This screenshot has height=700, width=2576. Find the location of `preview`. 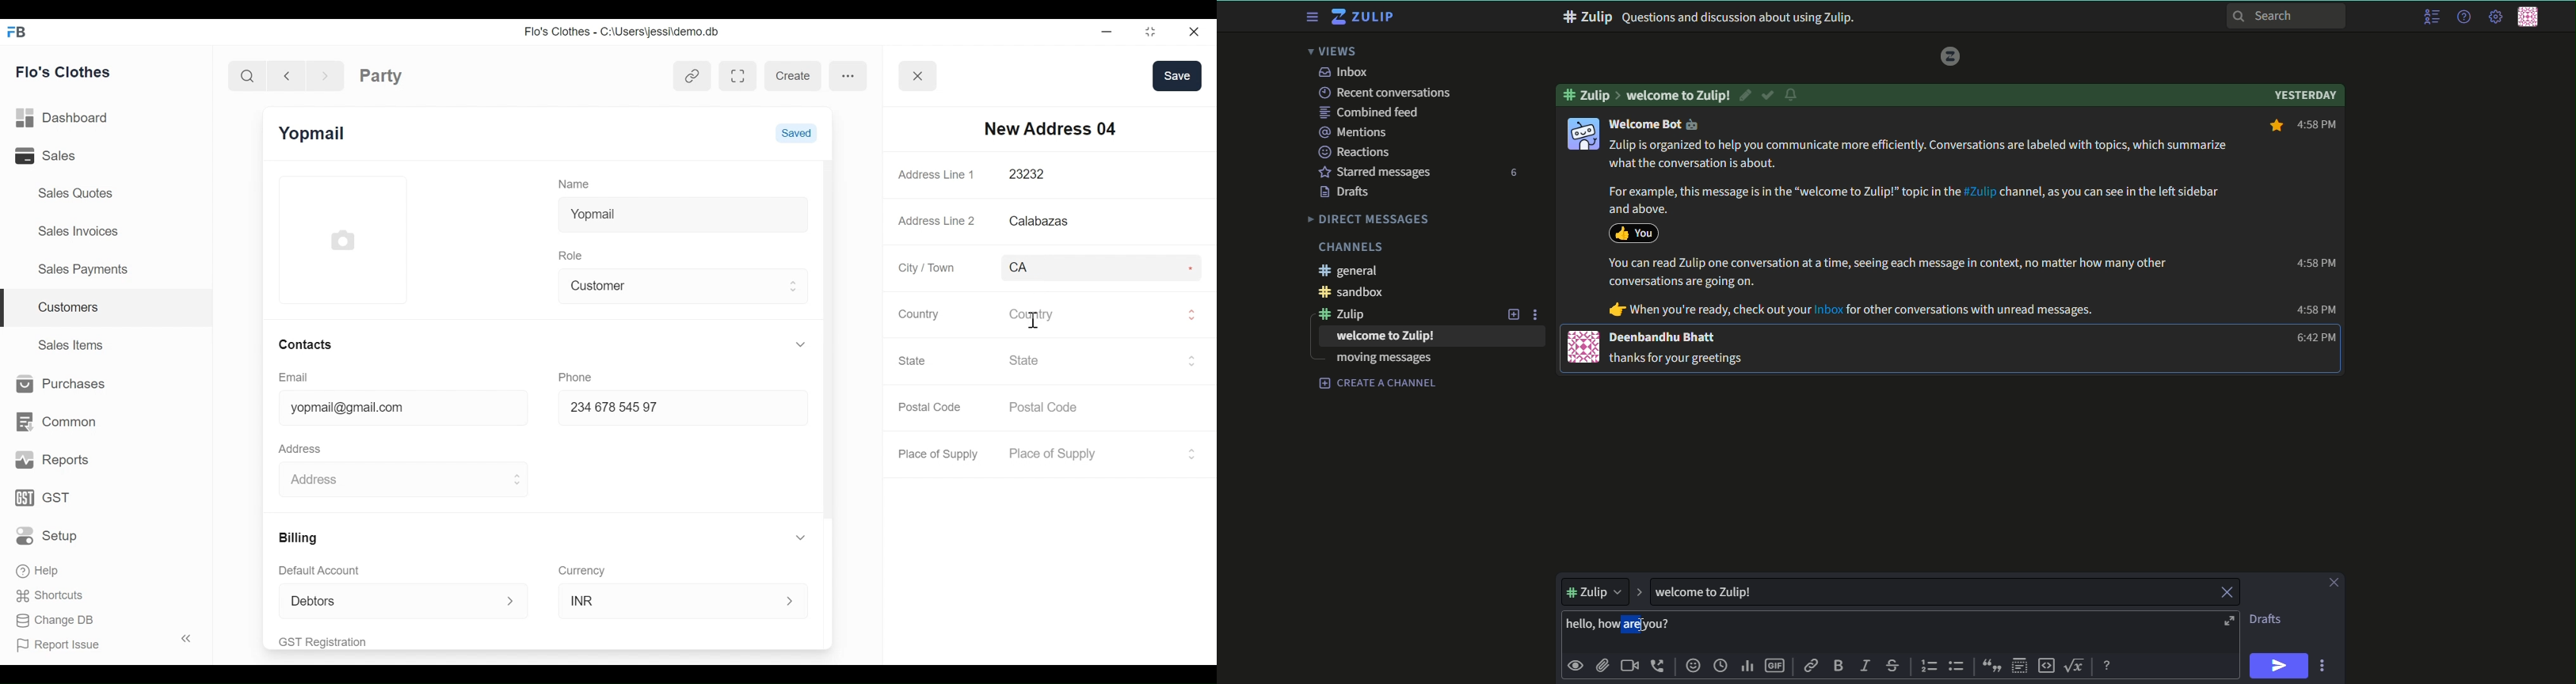

preview is located at coordinates (1576, 664).